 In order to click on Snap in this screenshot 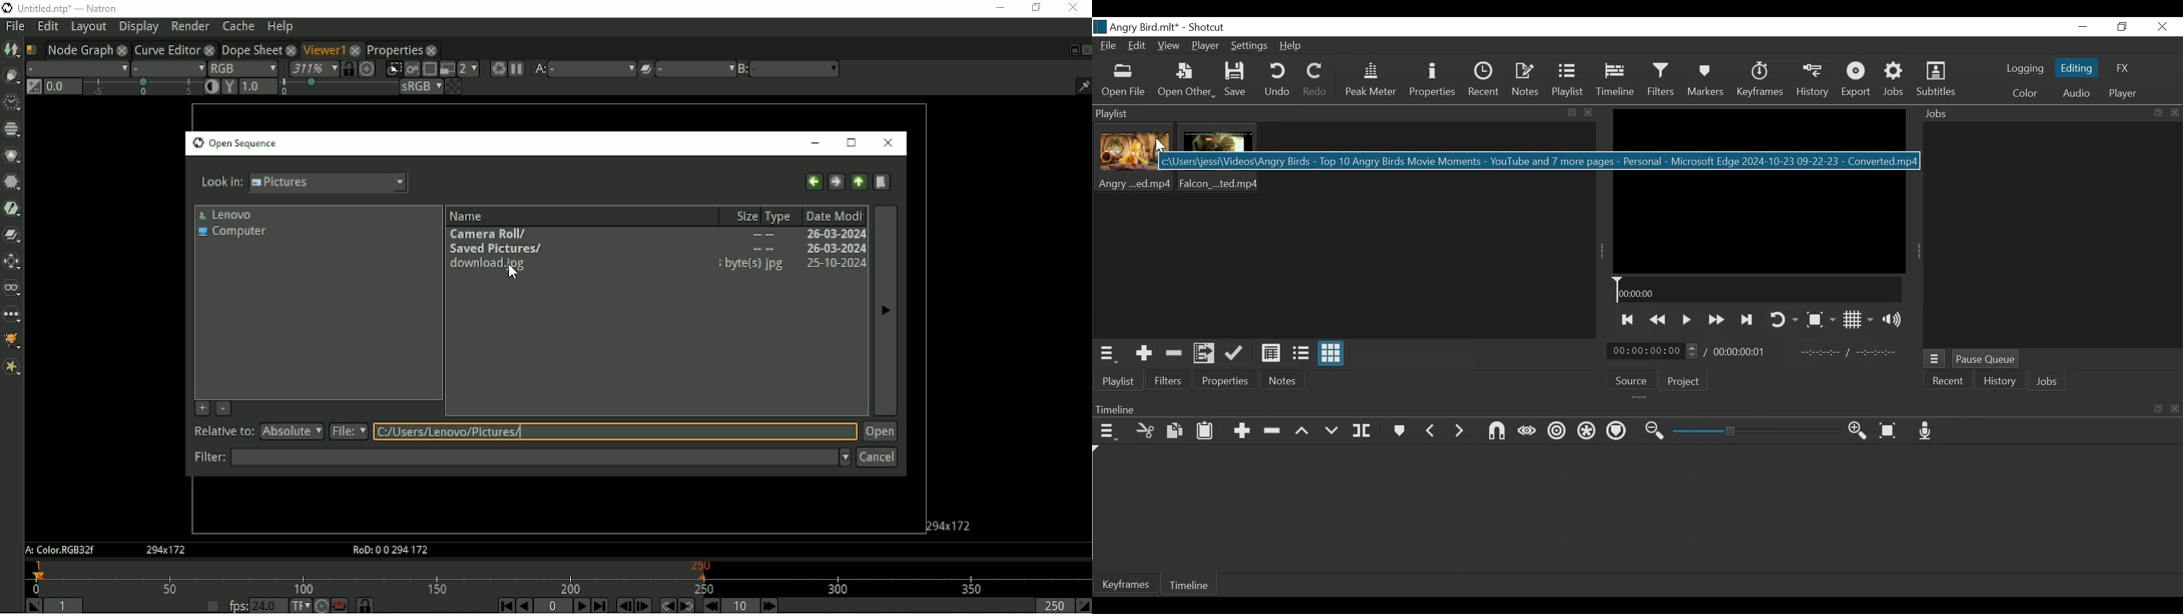, I will do `click(1497, 432)`.